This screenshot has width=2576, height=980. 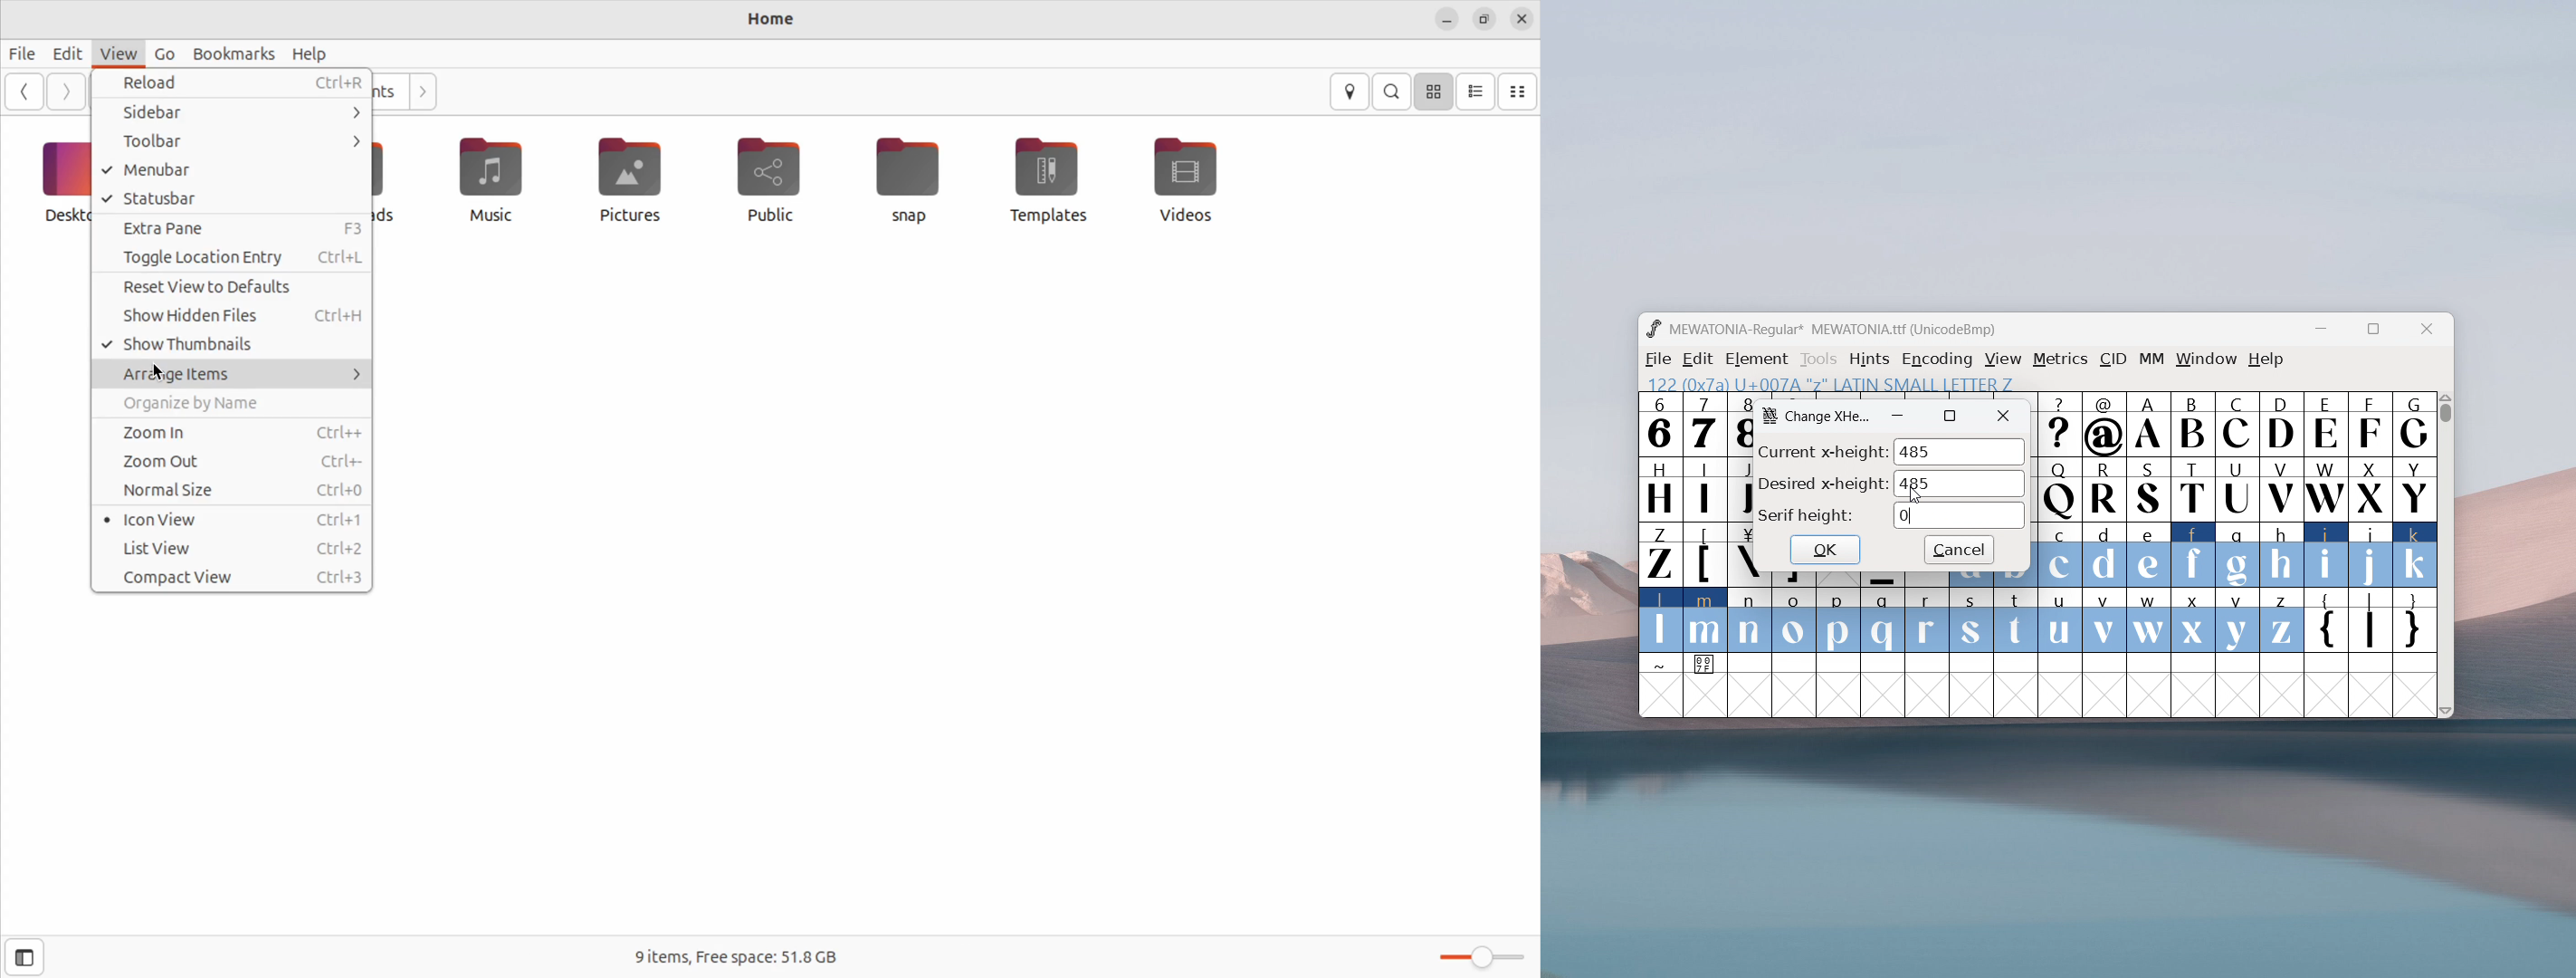 What do you see at coordinates (2059, 491) in the screenshot?
I see `Q` at bounding box center [2059, 491].